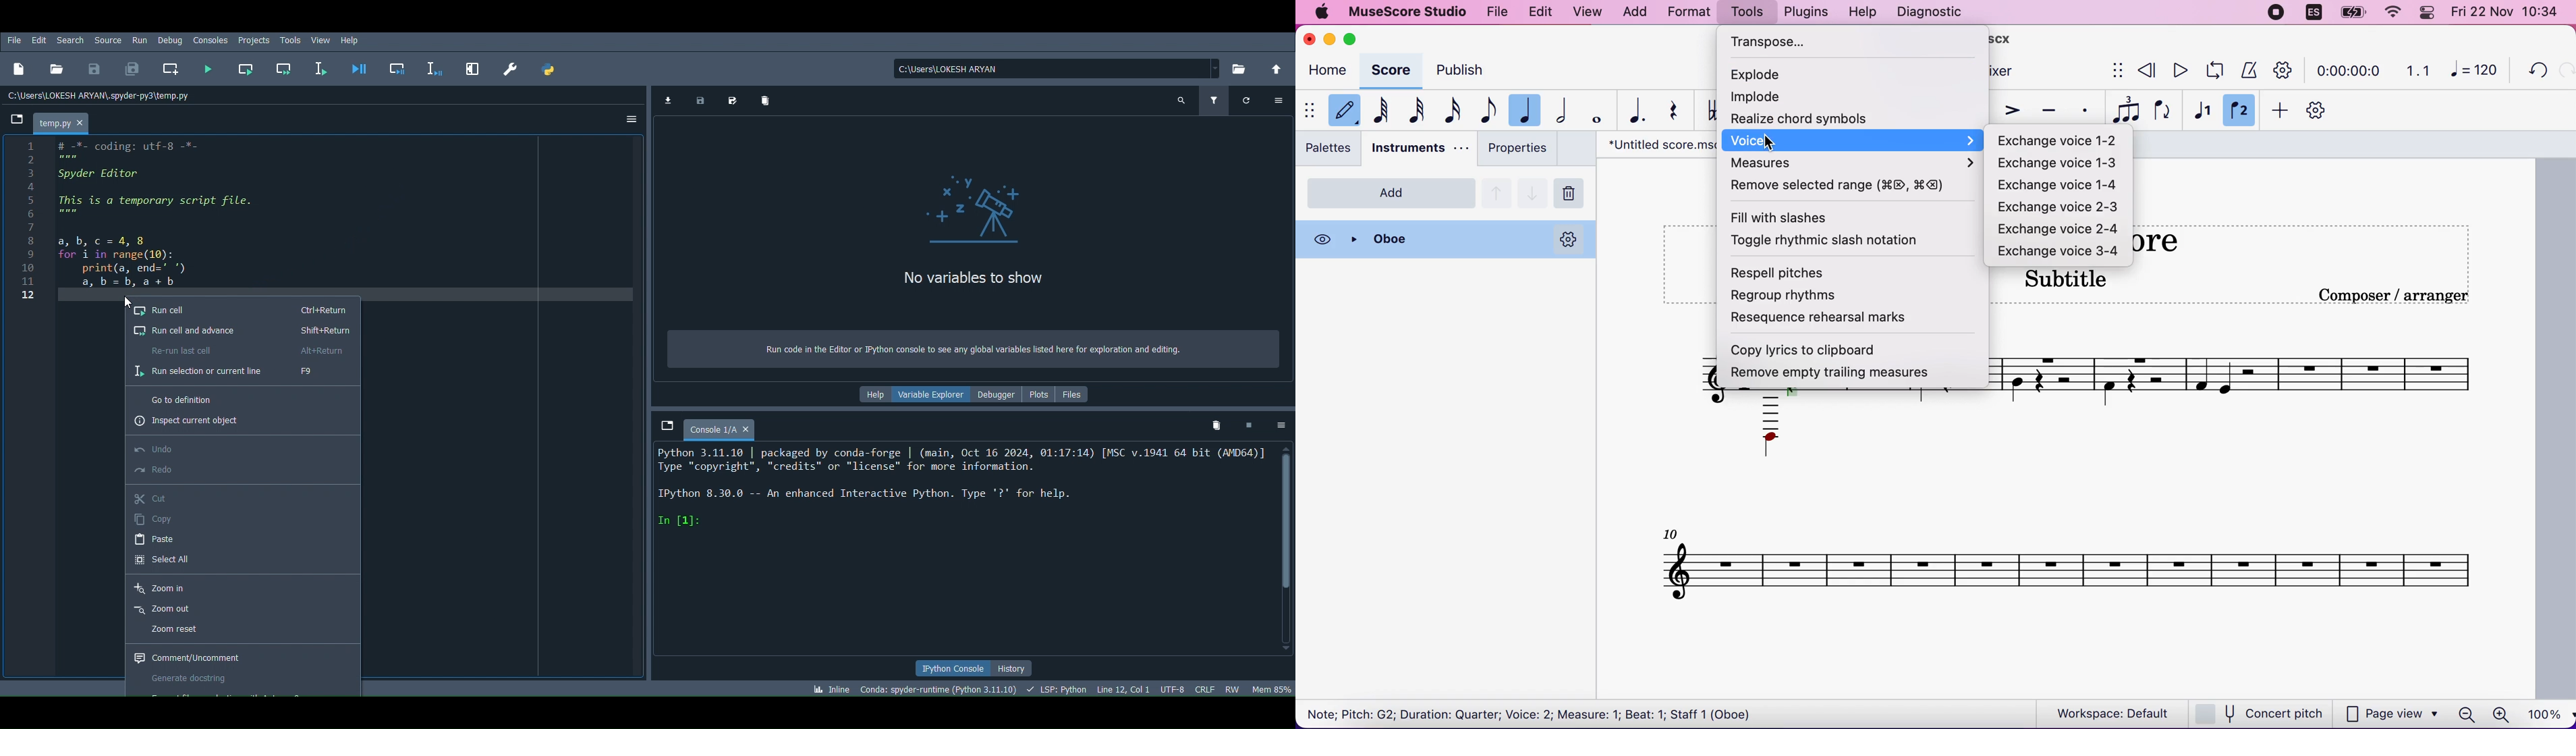  I want to click on language, so click(2311, 13).